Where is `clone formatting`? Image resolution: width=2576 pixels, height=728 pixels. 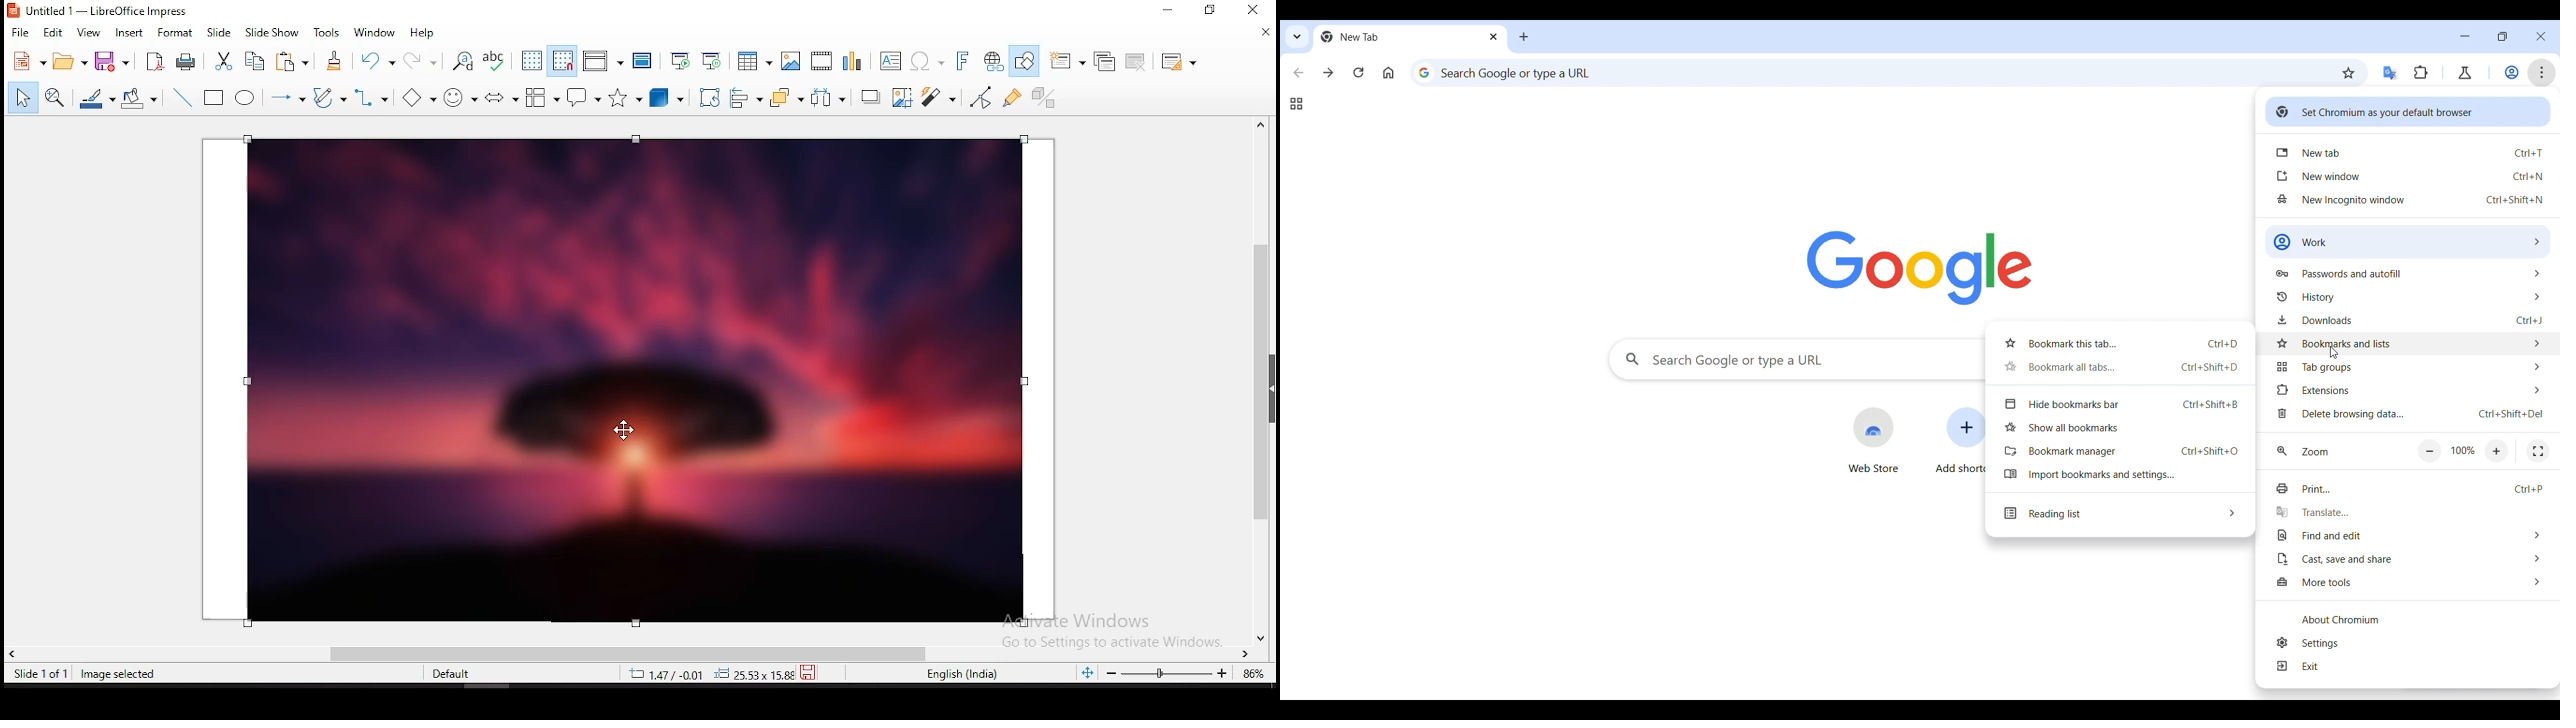
clone formatting is located at coordinates (334, 60).